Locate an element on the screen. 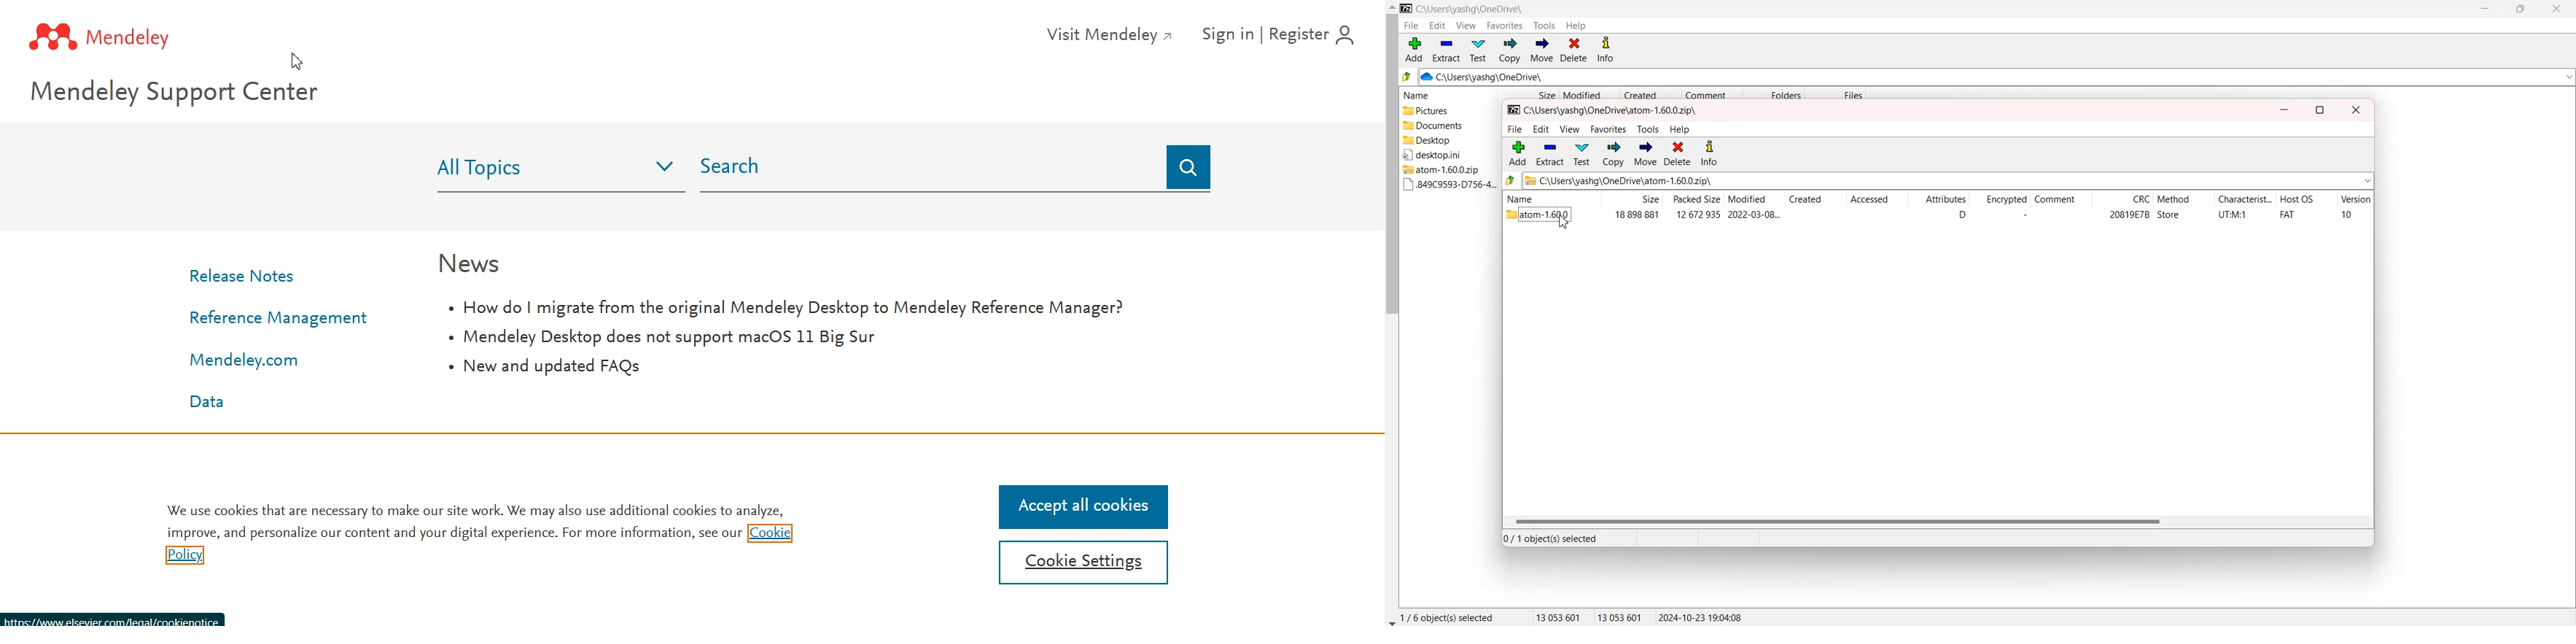 The image size is (2576, 644). Files is located at coordinates (1836, 93).